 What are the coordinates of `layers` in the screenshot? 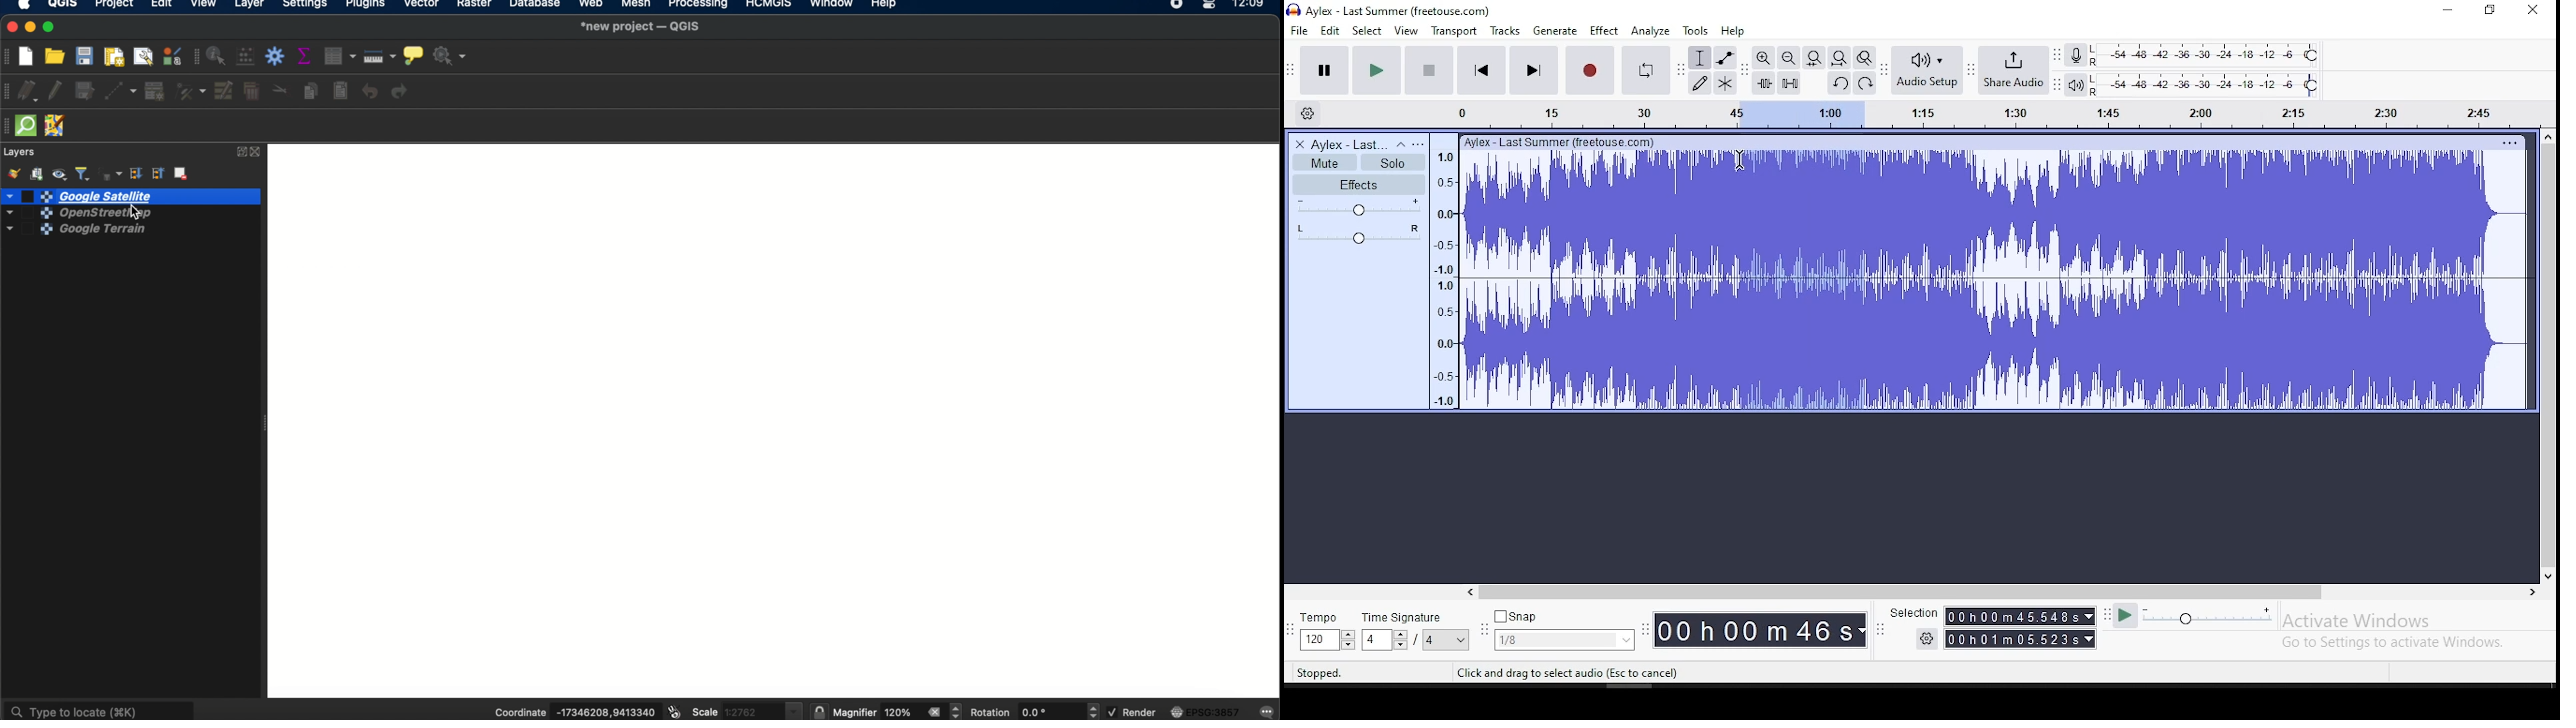 It's located at (21, 152).